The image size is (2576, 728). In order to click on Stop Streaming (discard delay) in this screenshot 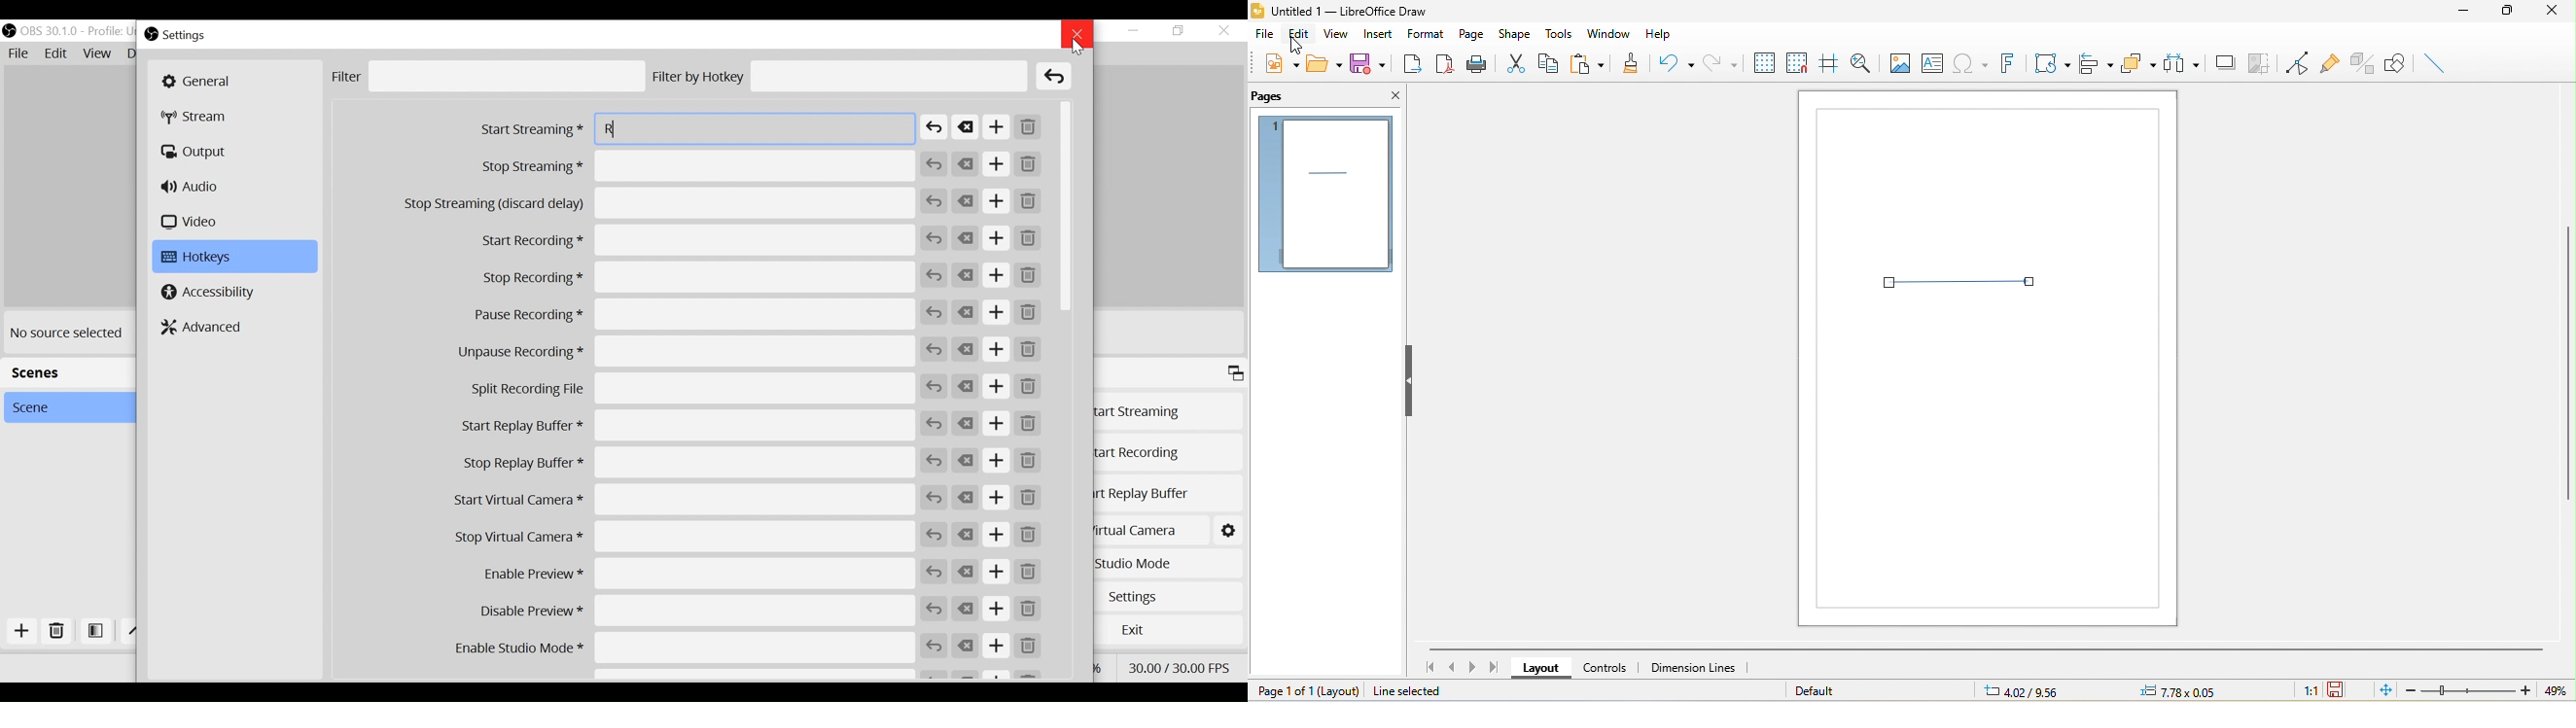, I will do `click(660, 203)`.